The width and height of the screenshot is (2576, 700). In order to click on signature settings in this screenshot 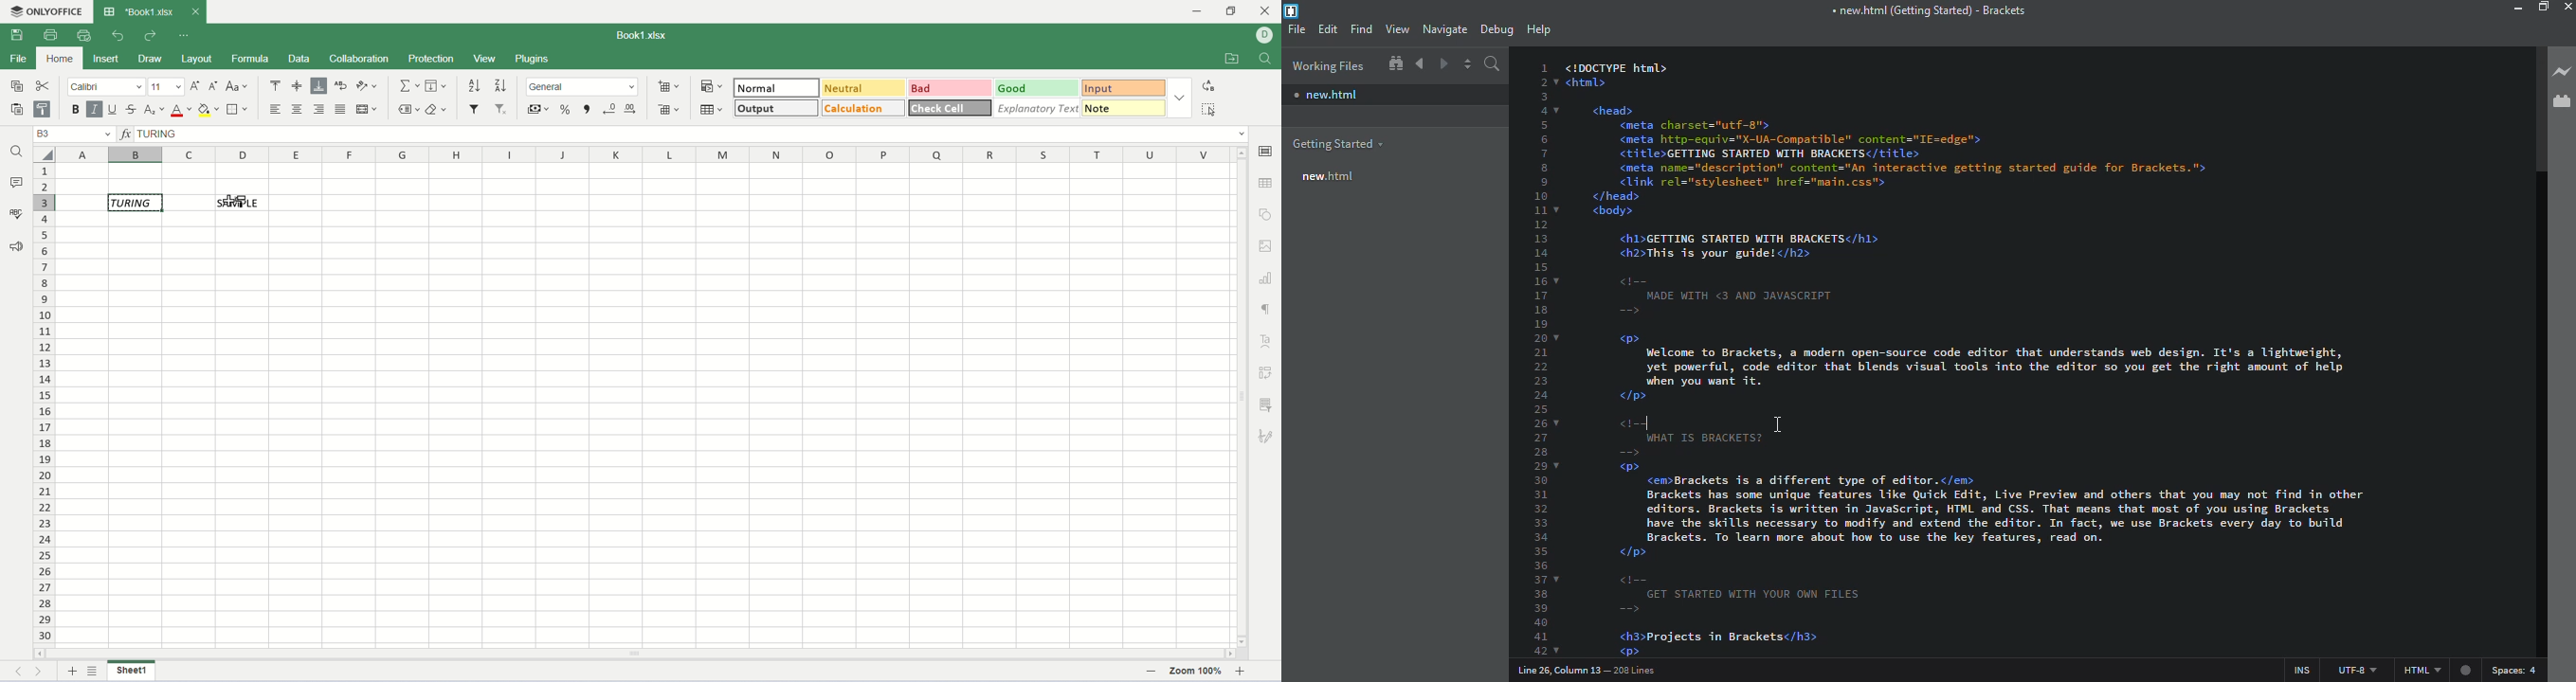, I will do `click(1266, 437)`.